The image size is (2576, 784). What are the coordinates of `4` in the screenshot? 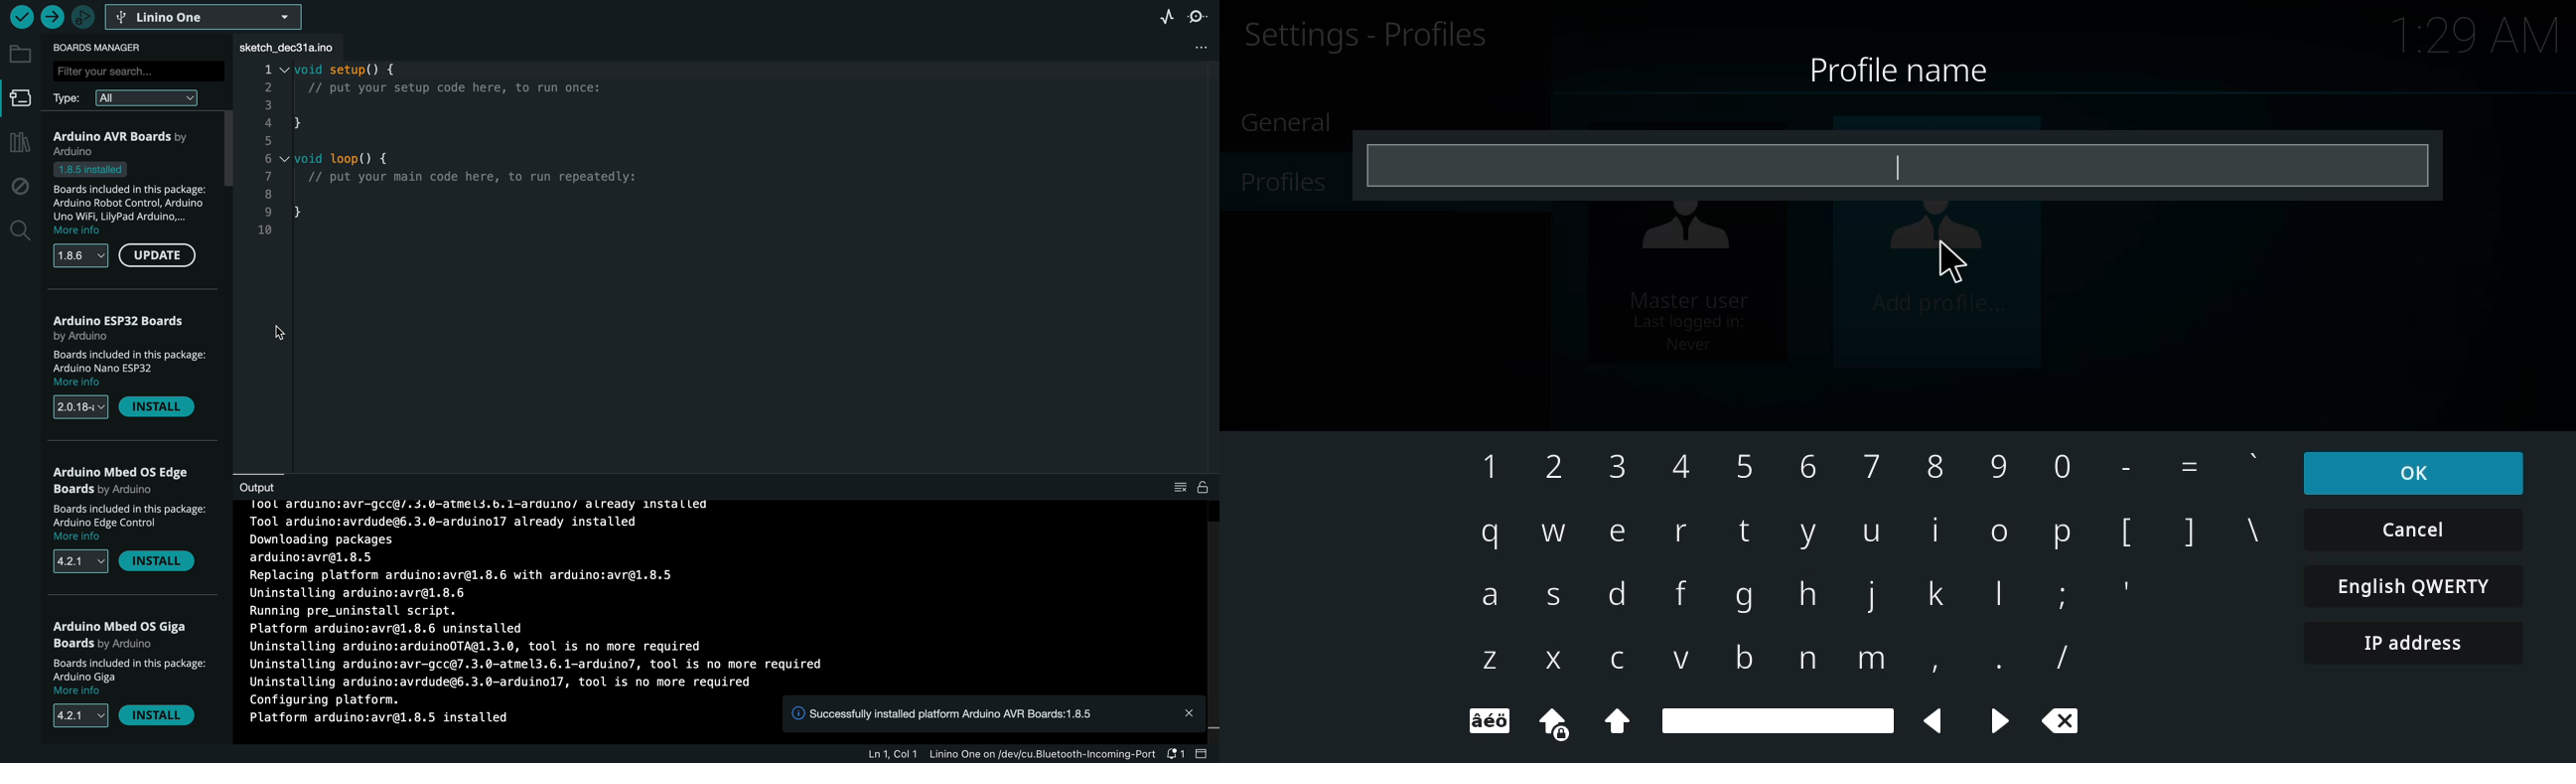 It's located at (1678, 465).